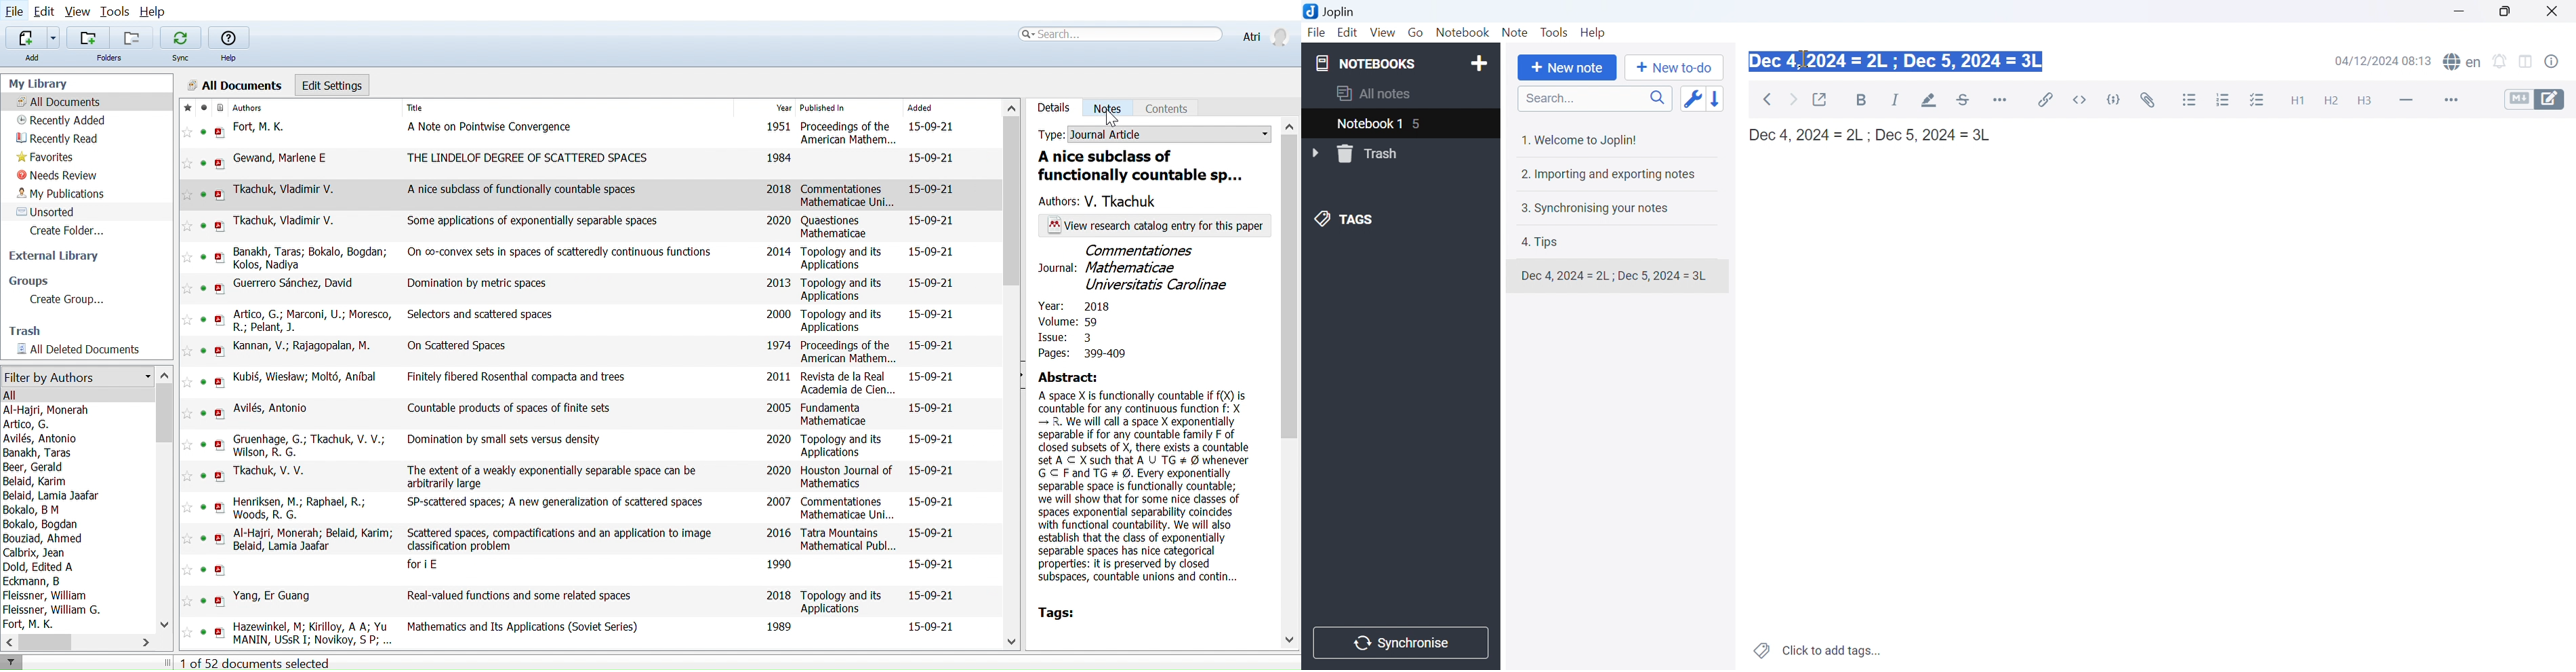 This screenshot has width=2576, height=672. I want to click on Forward, so click(1793, 98).